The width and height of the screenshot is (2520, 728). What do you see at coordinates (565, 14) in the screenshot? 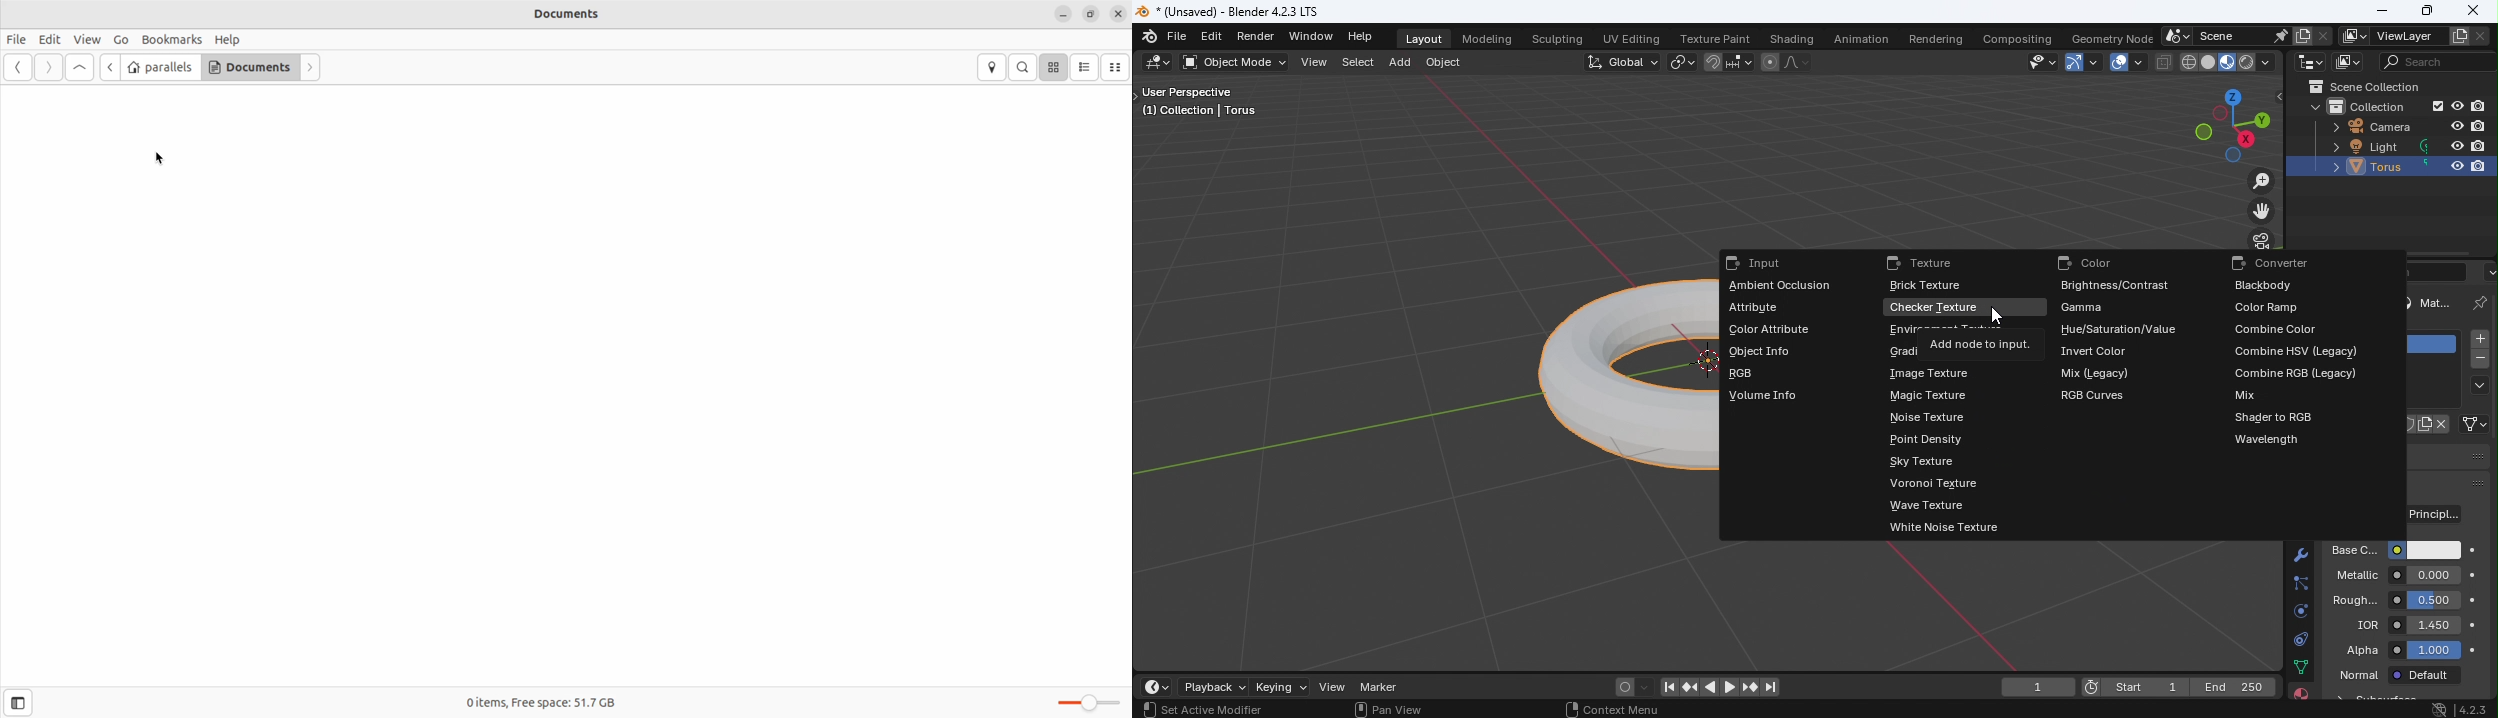
I see `Documents` at bounding box center [565, 14].